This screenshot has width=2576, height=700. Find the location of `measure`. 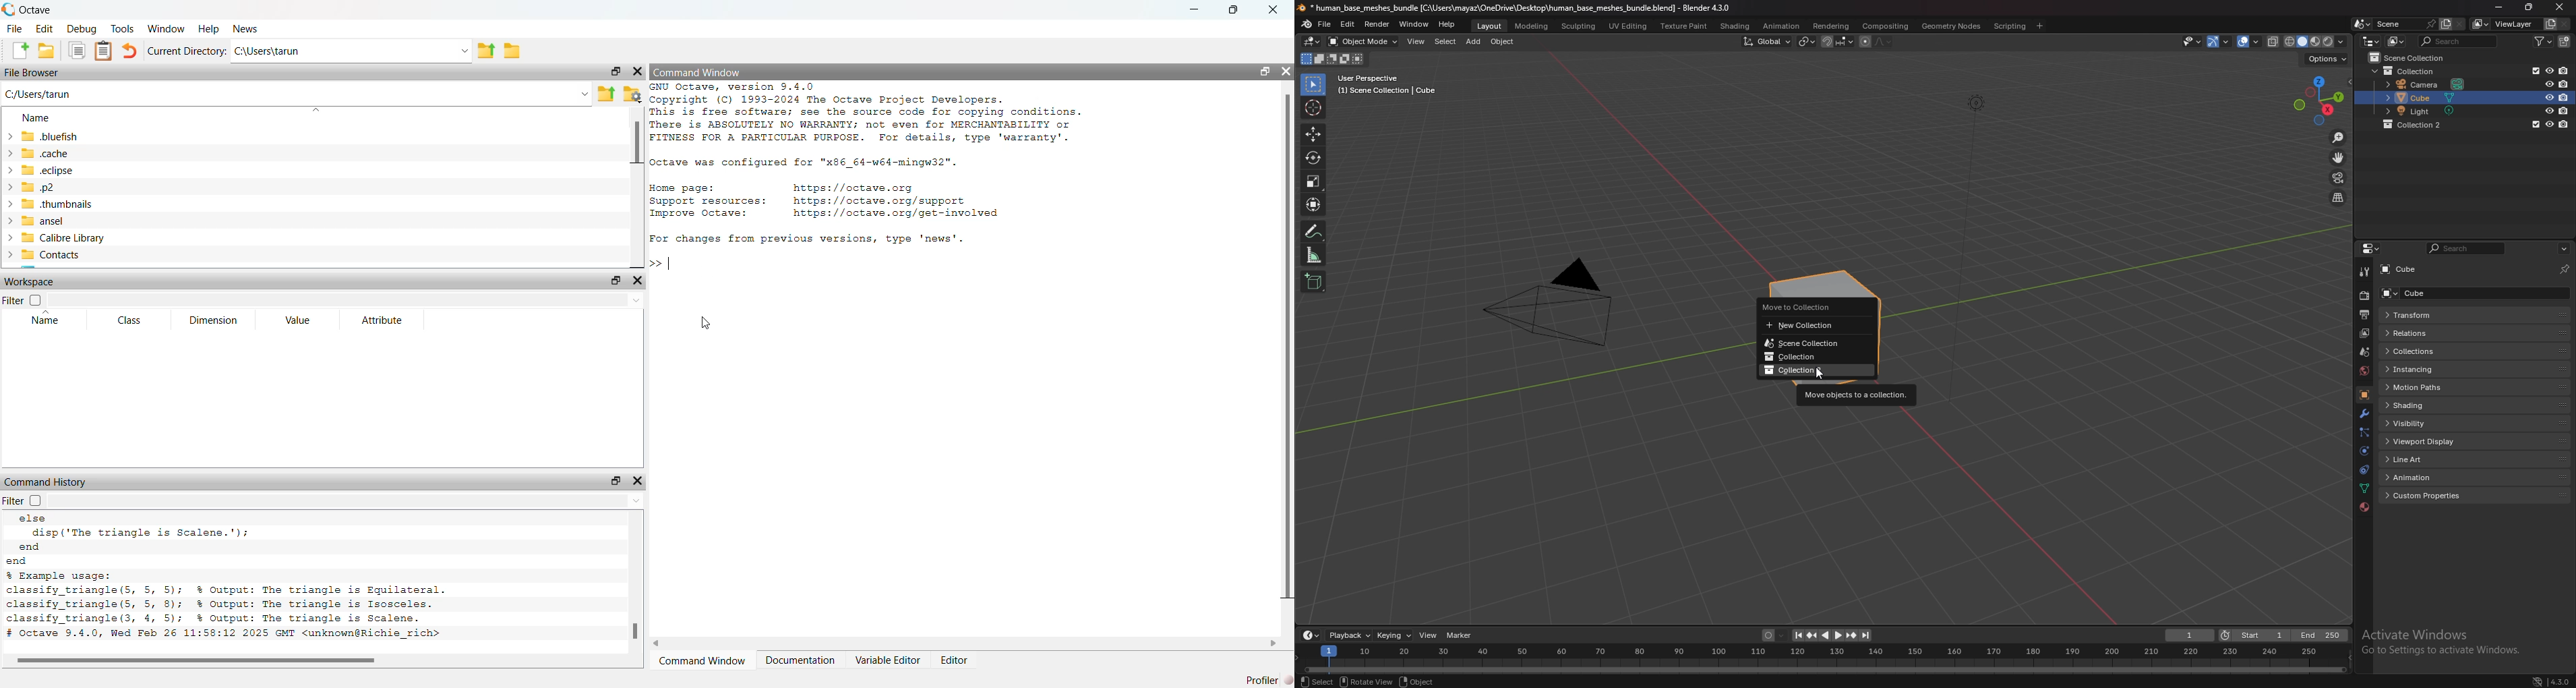

measure is located at coordinates (1313, 255).